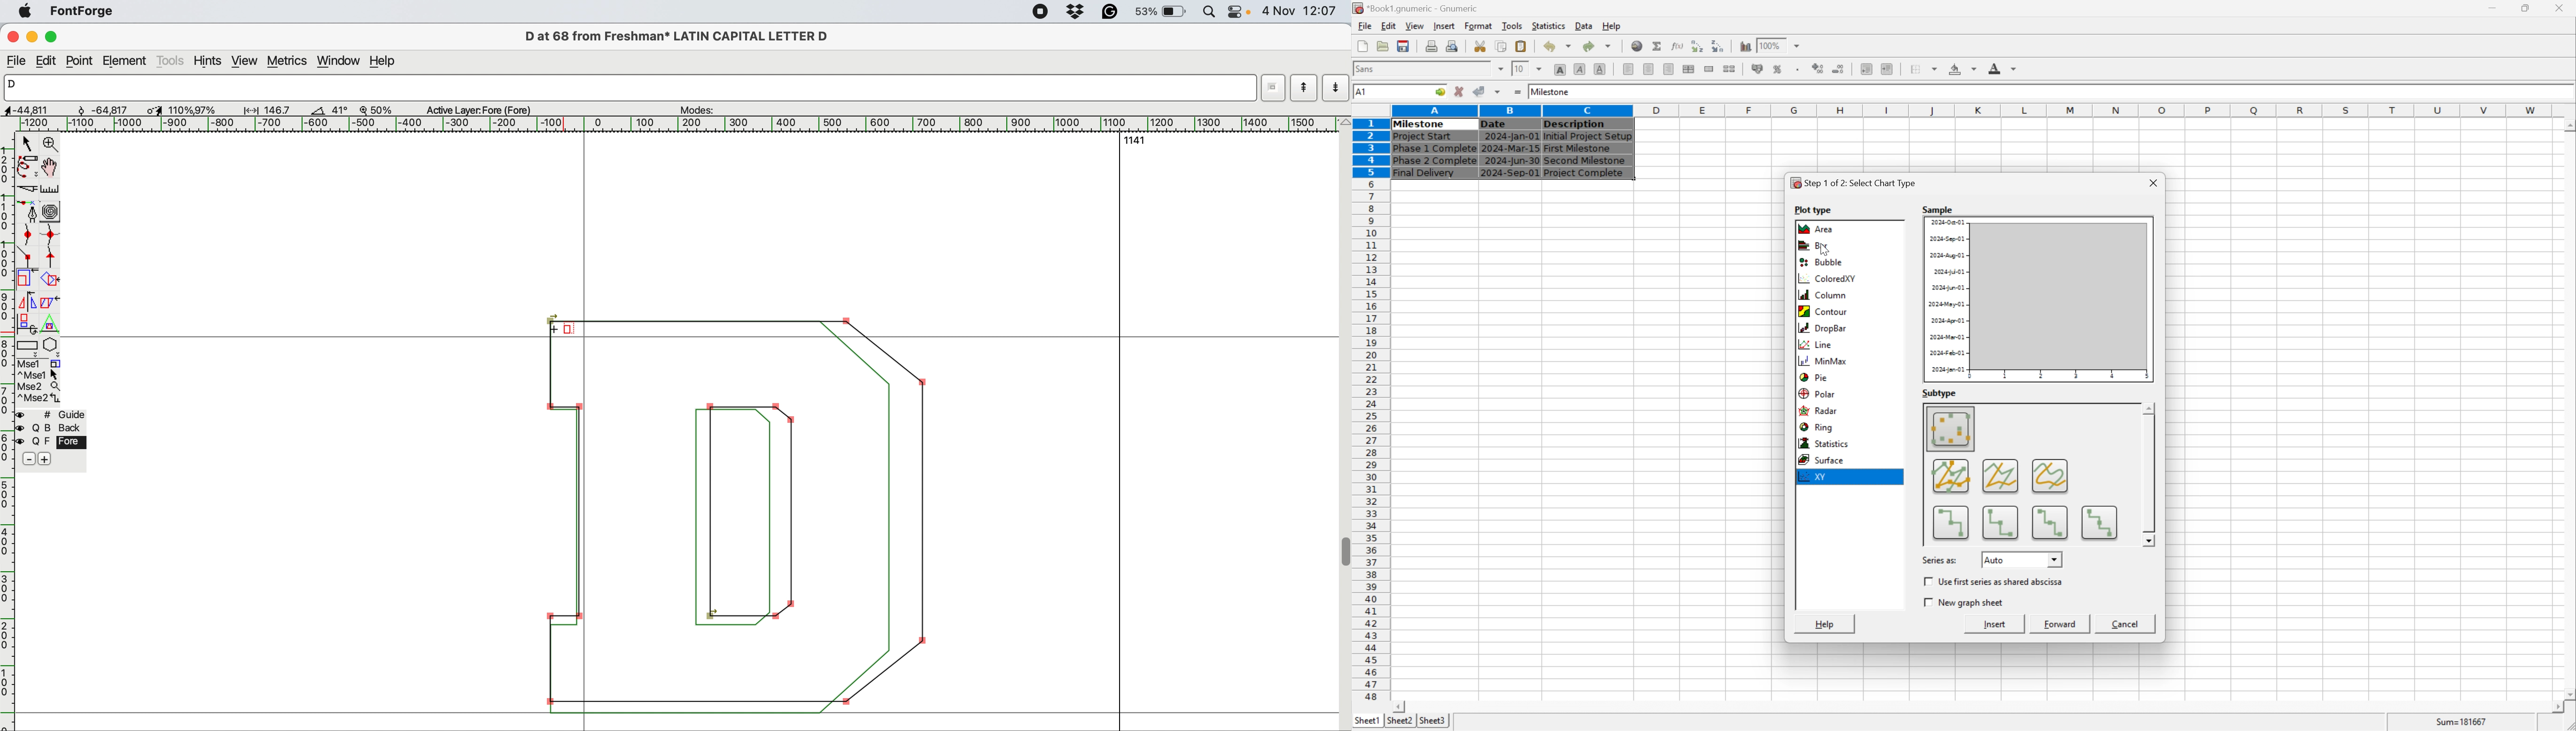 This screenshot has height=756, width=2576. Describe the element at coordinates (2126, 625) in the screenshot. I see `cancel` at that location.